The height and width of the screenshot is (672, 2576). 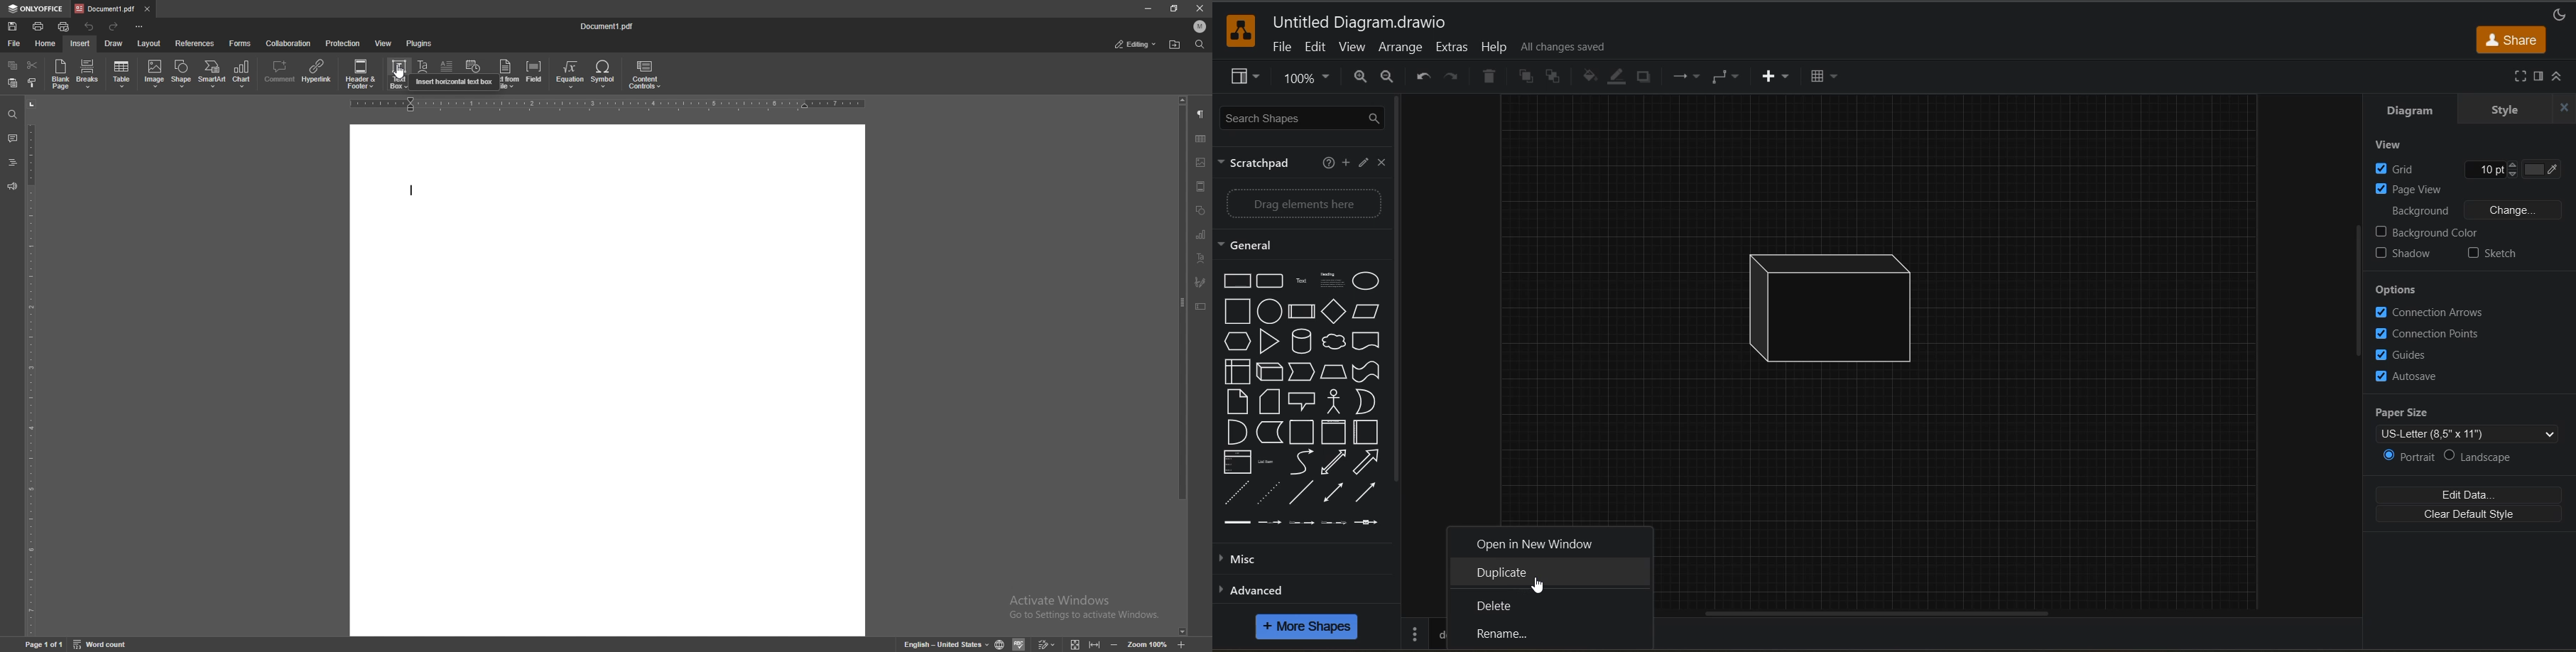 I want to click on duplicate, so click(x=1534, y=575).